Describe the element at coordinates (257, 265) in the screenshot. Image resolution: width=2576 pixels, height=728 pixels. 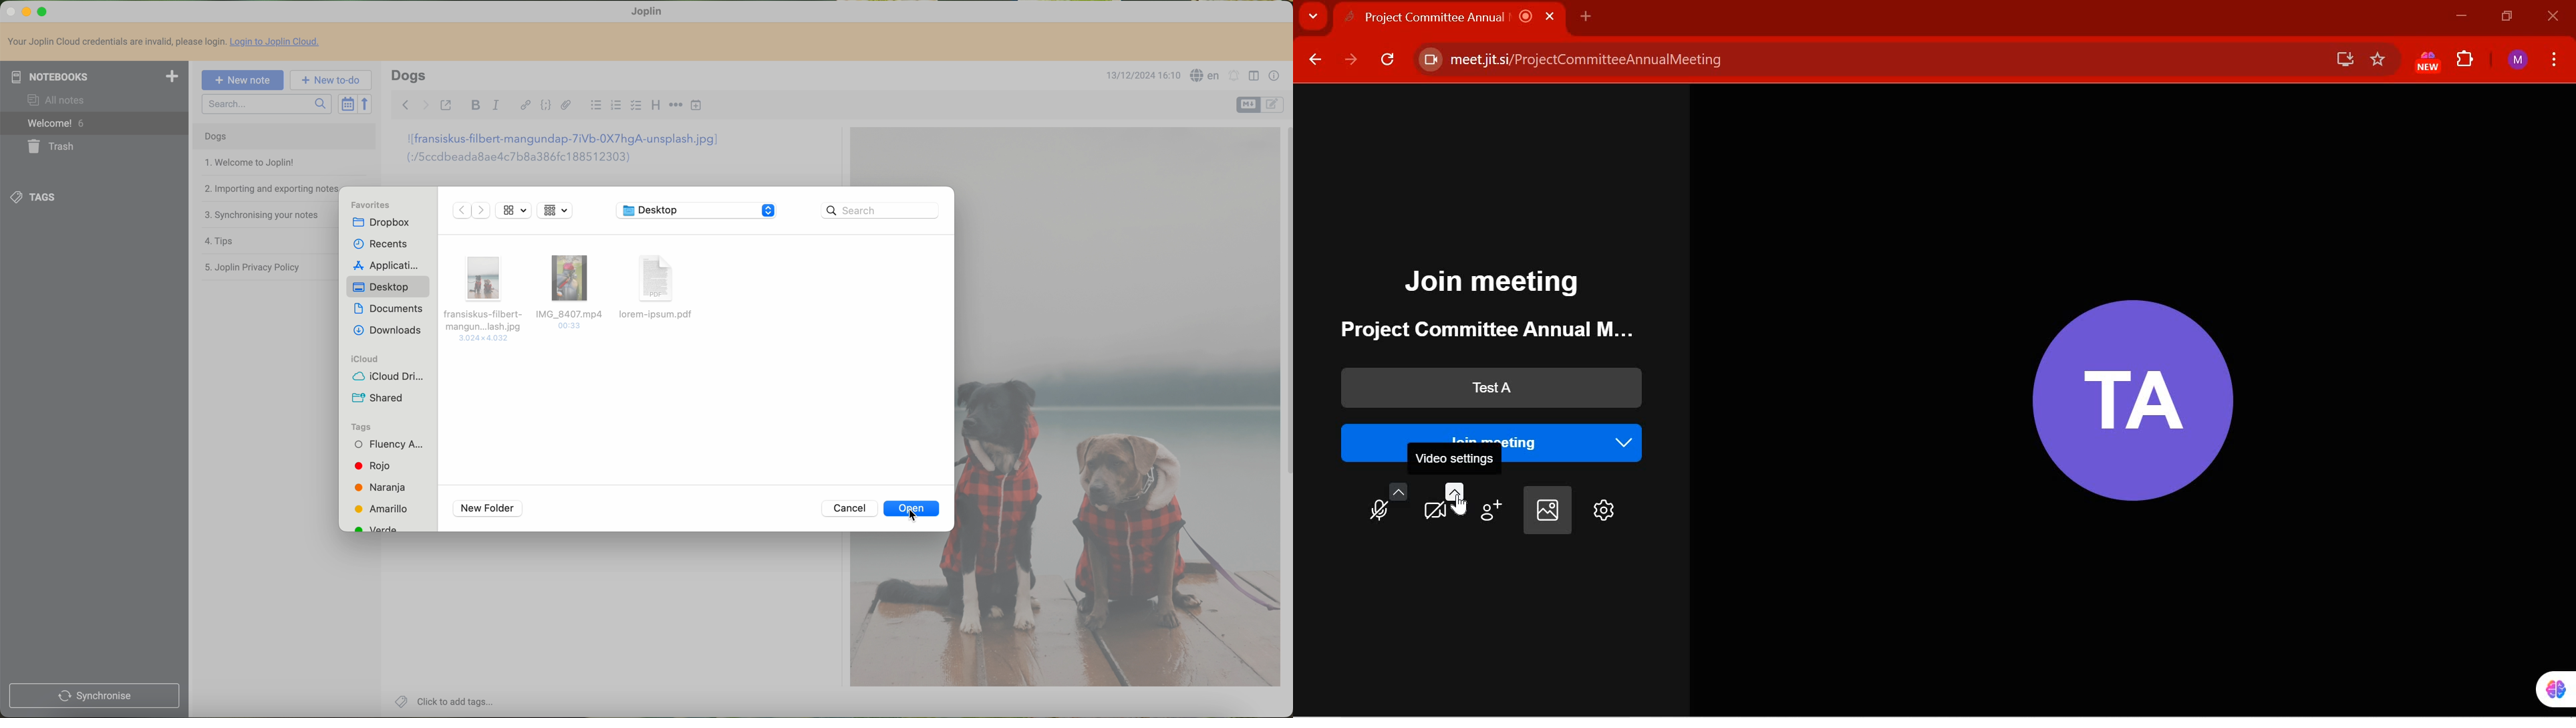
I see `Jopin privacy policy` at that location.